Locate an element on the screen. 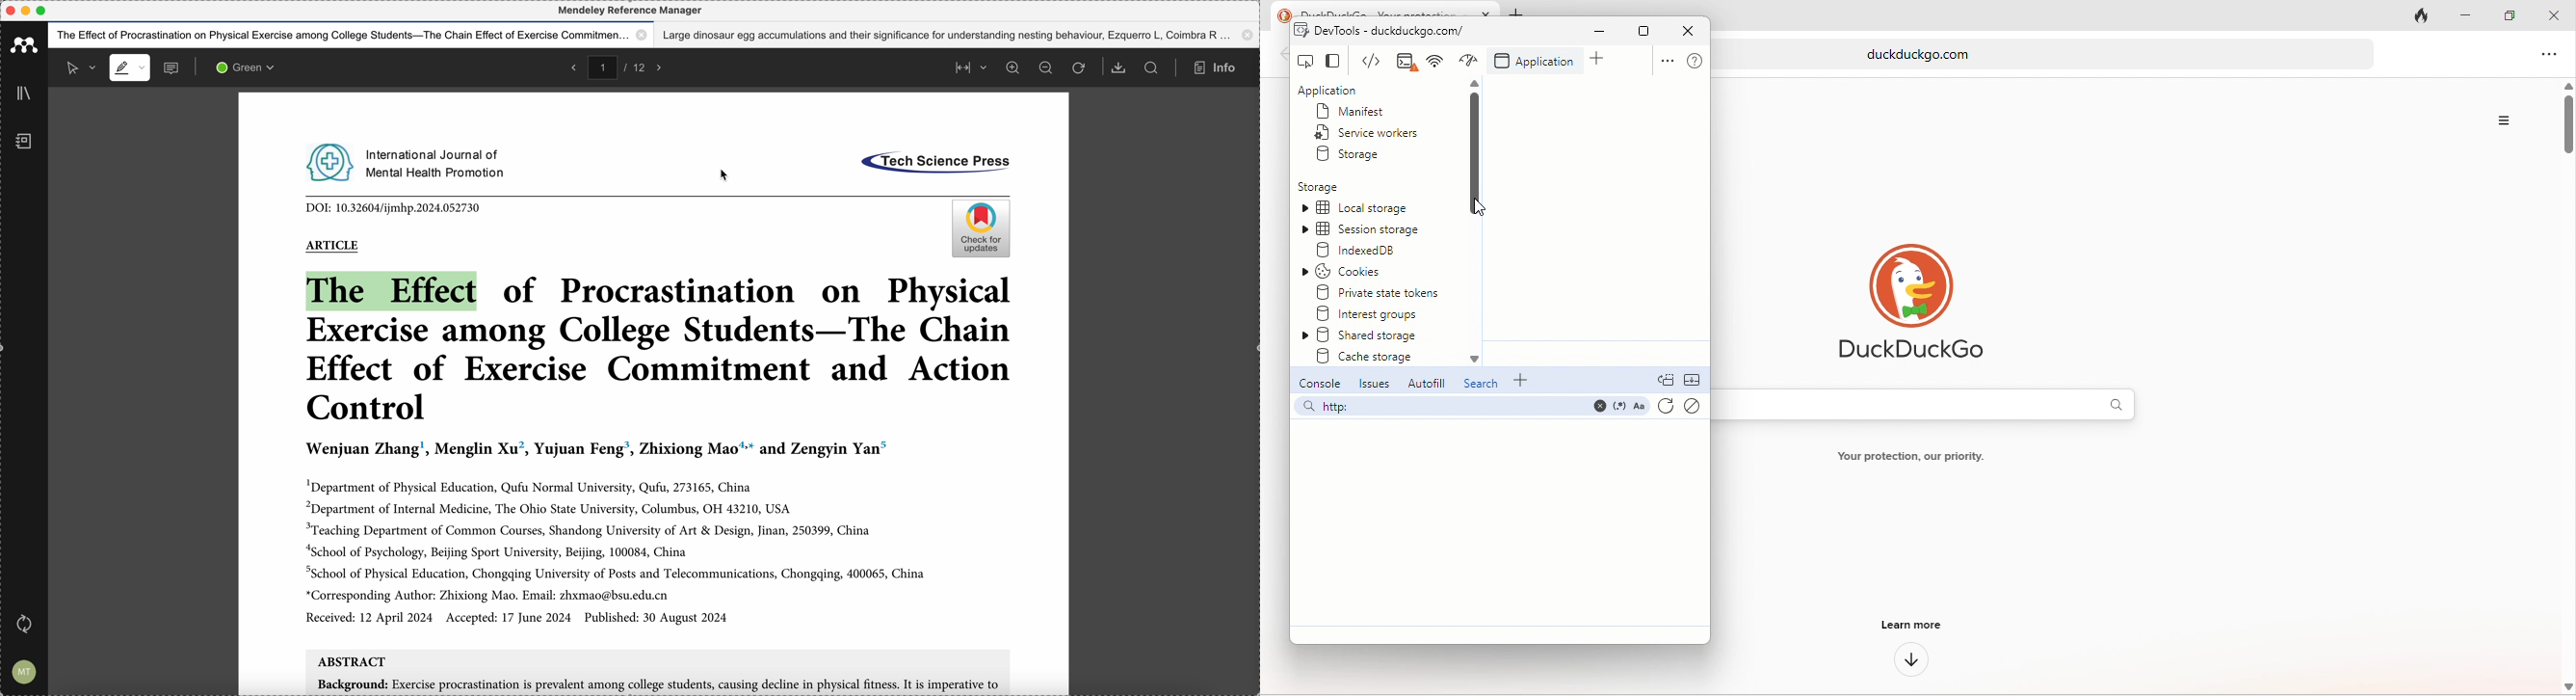  comments is located at coordinates (173, 69).